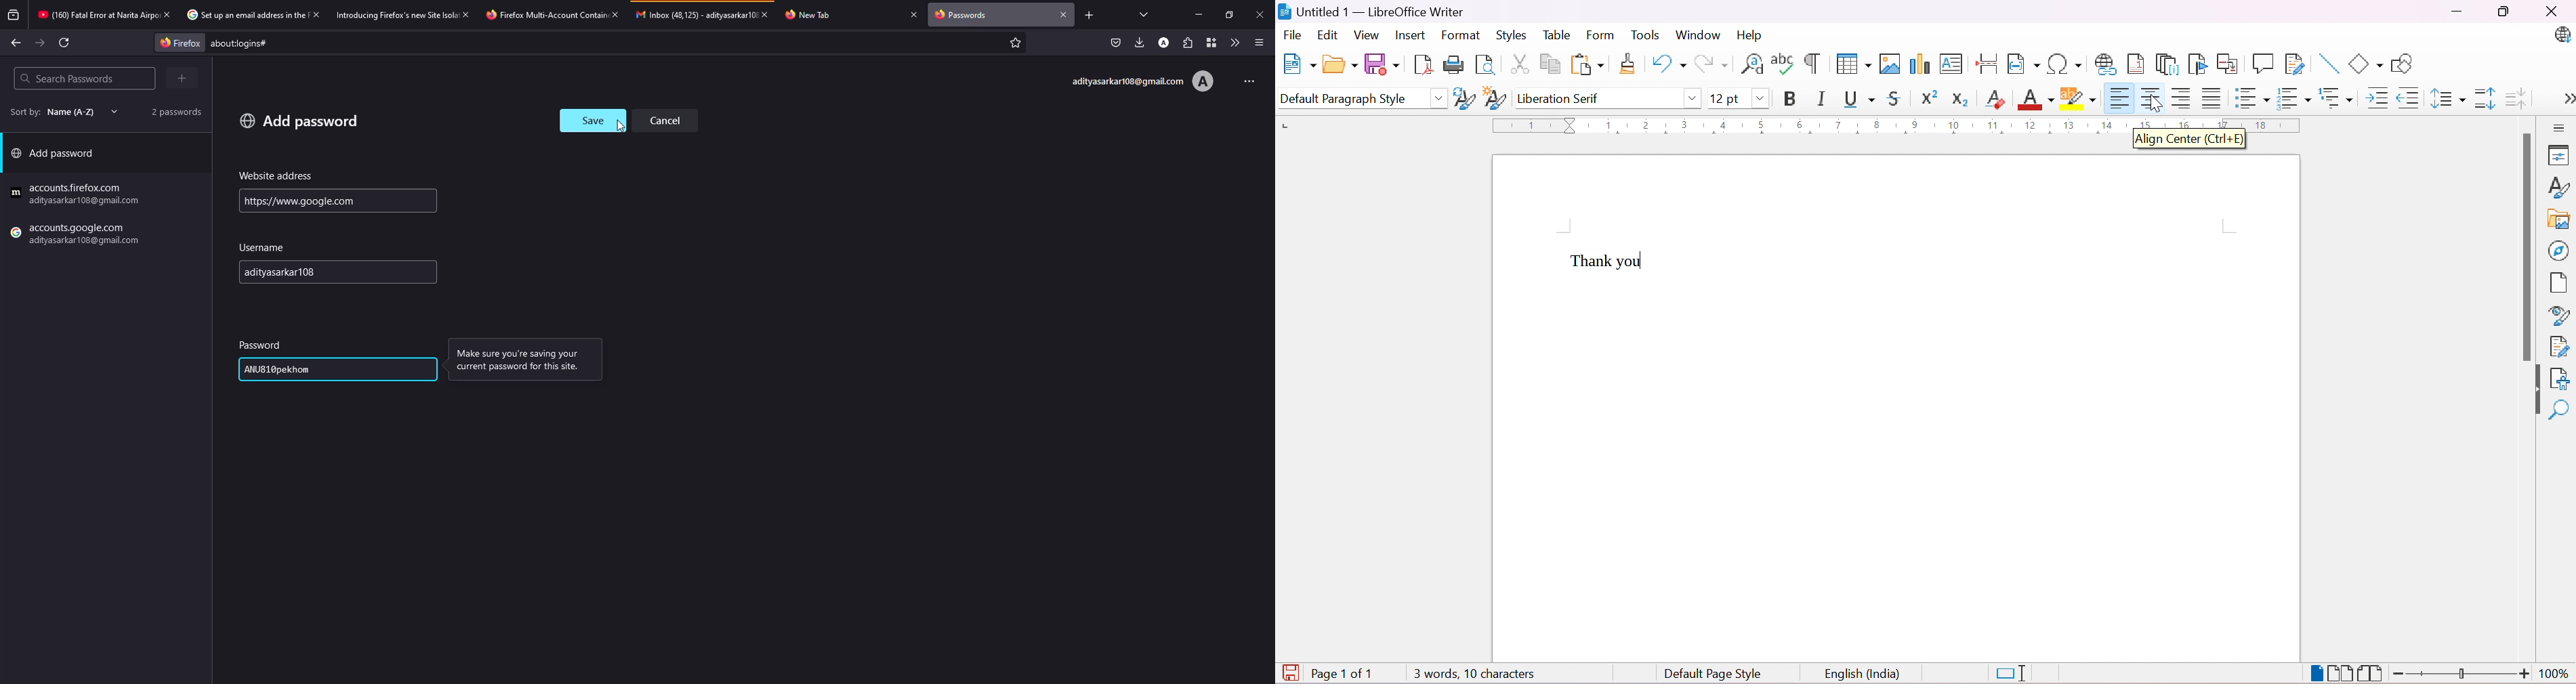 Image resolution: width=2576 pixels, height=700 pixels. I want to click on Print, so click(1453, 66).